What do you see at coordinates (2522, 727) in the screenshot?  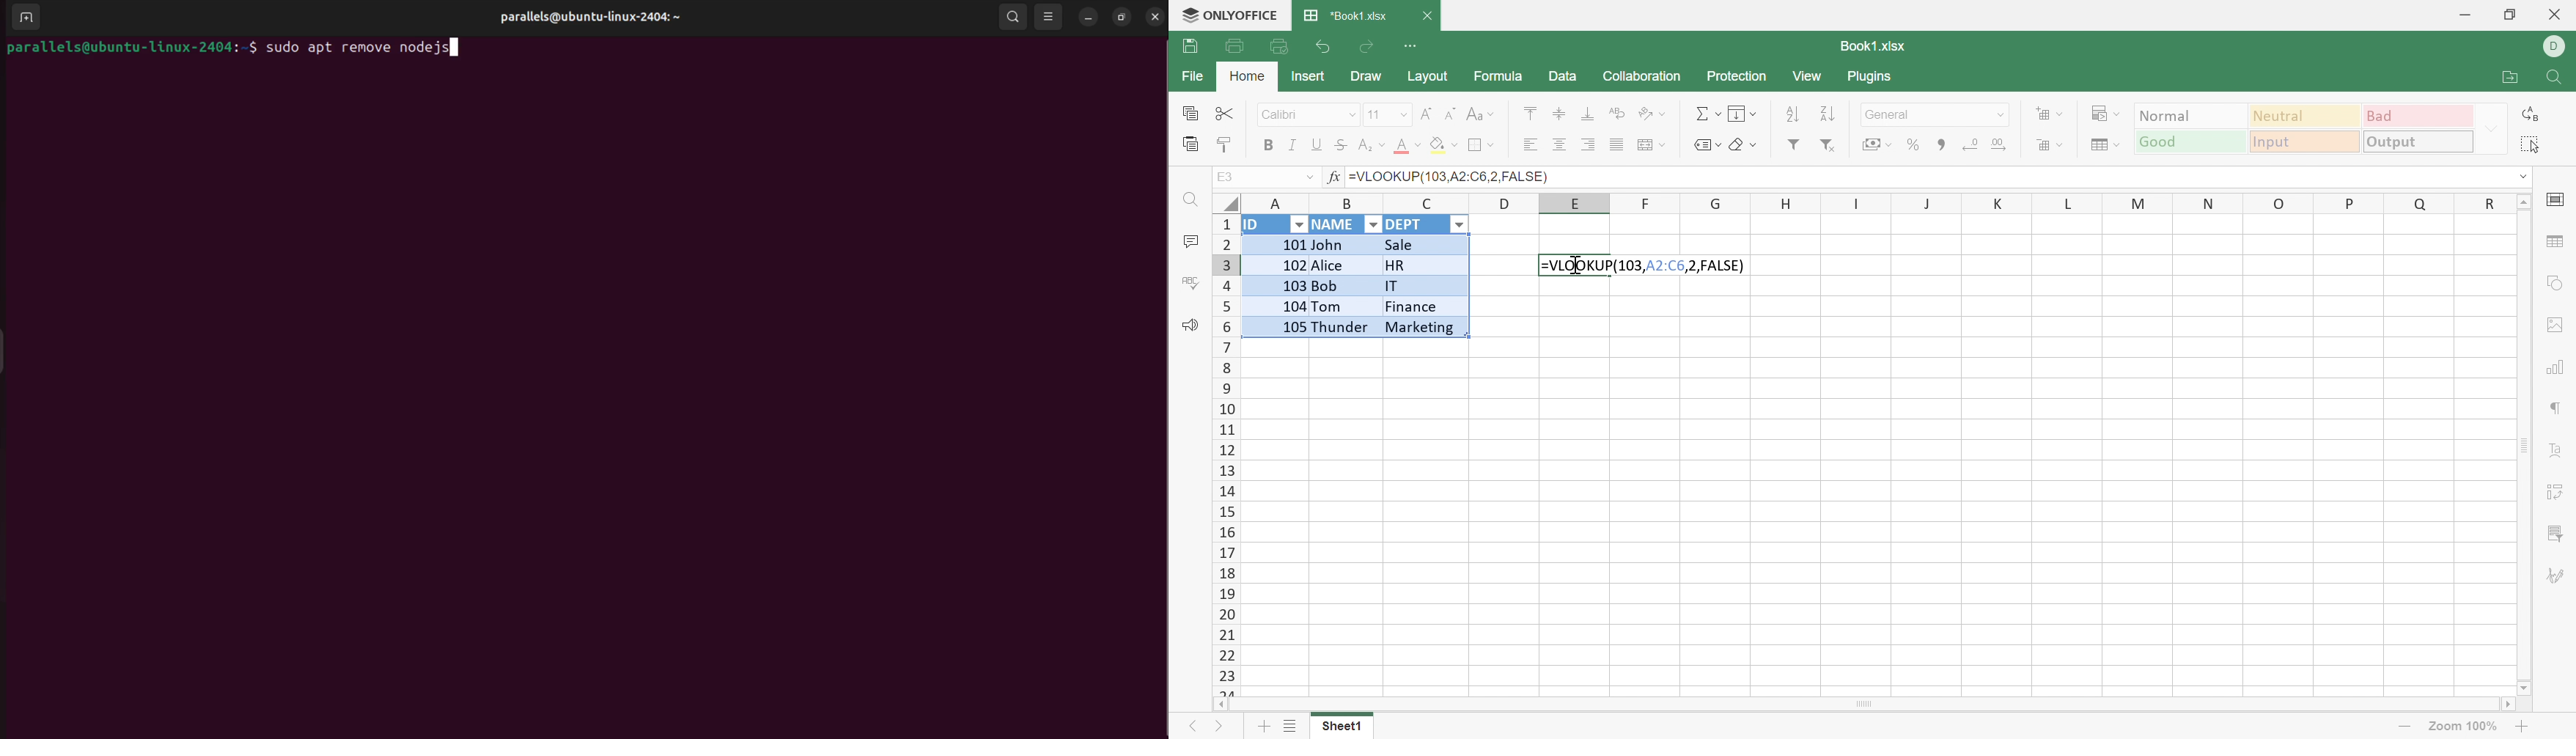 I see `Zoom In` at bounding box center [2522, 727].